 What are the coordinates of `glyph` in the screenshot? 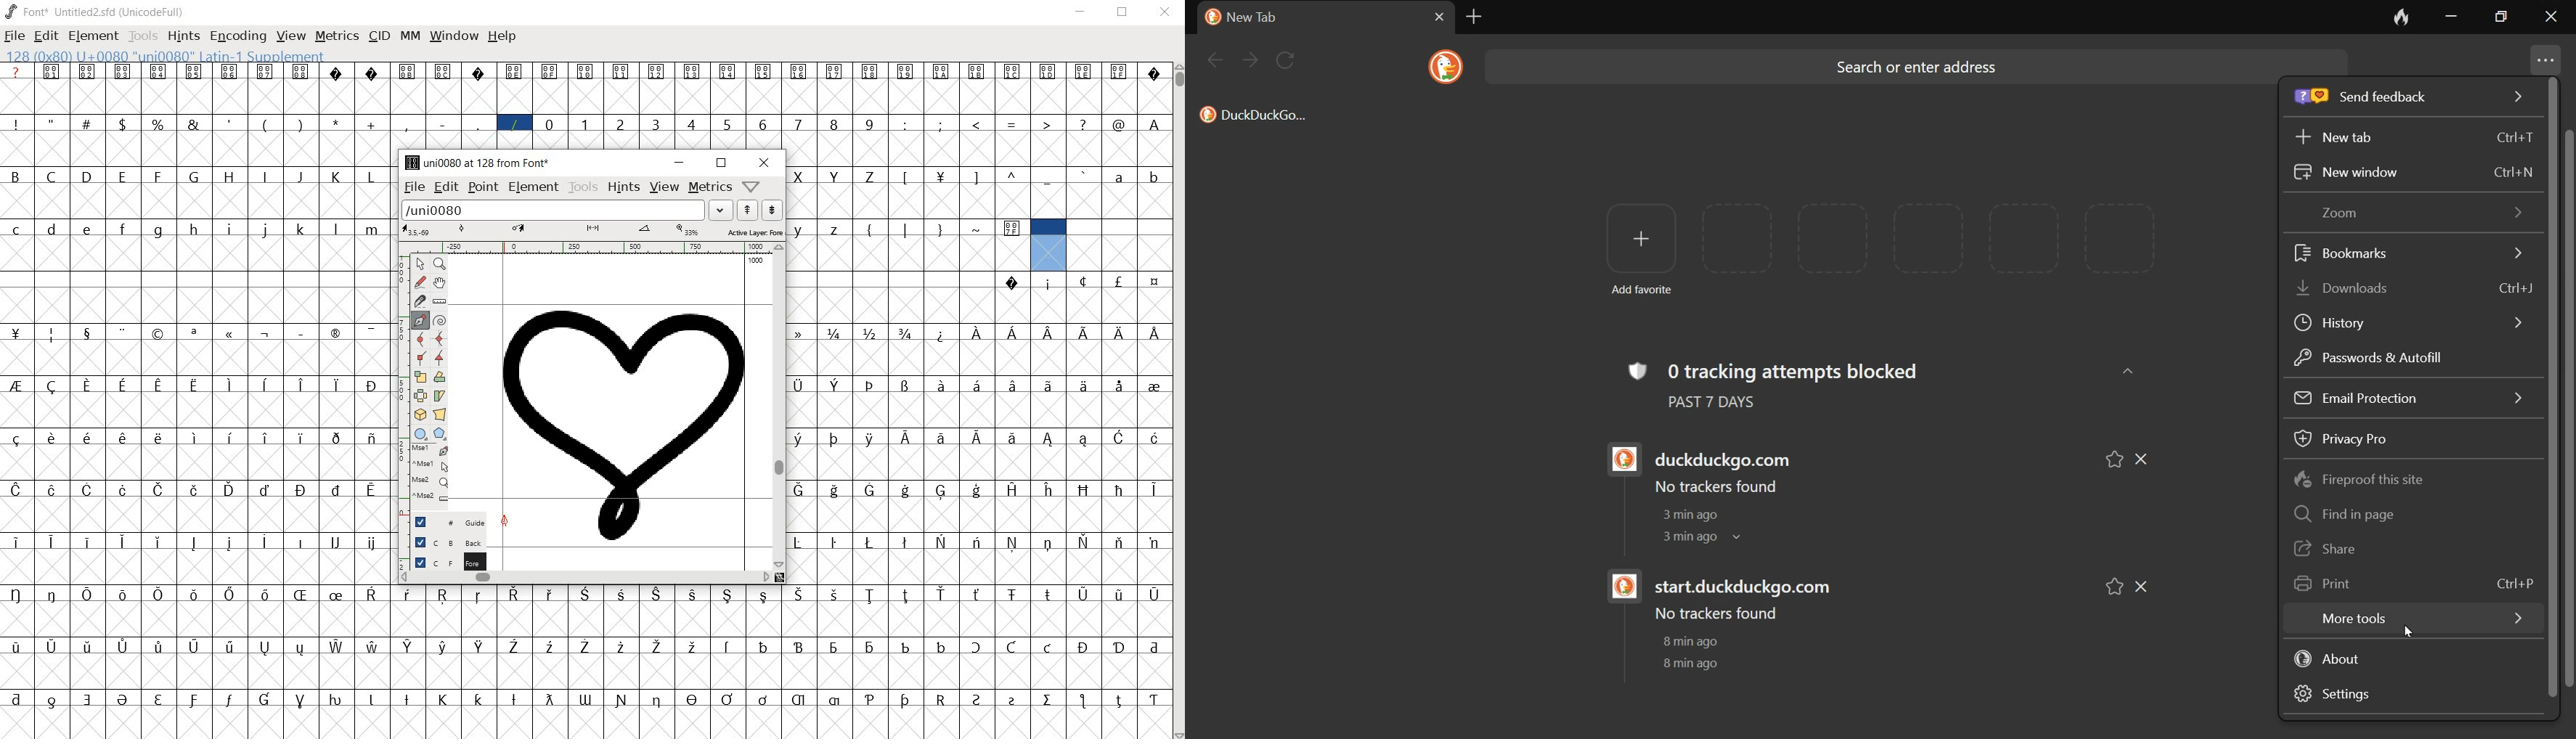 It's located at (1013, 385).